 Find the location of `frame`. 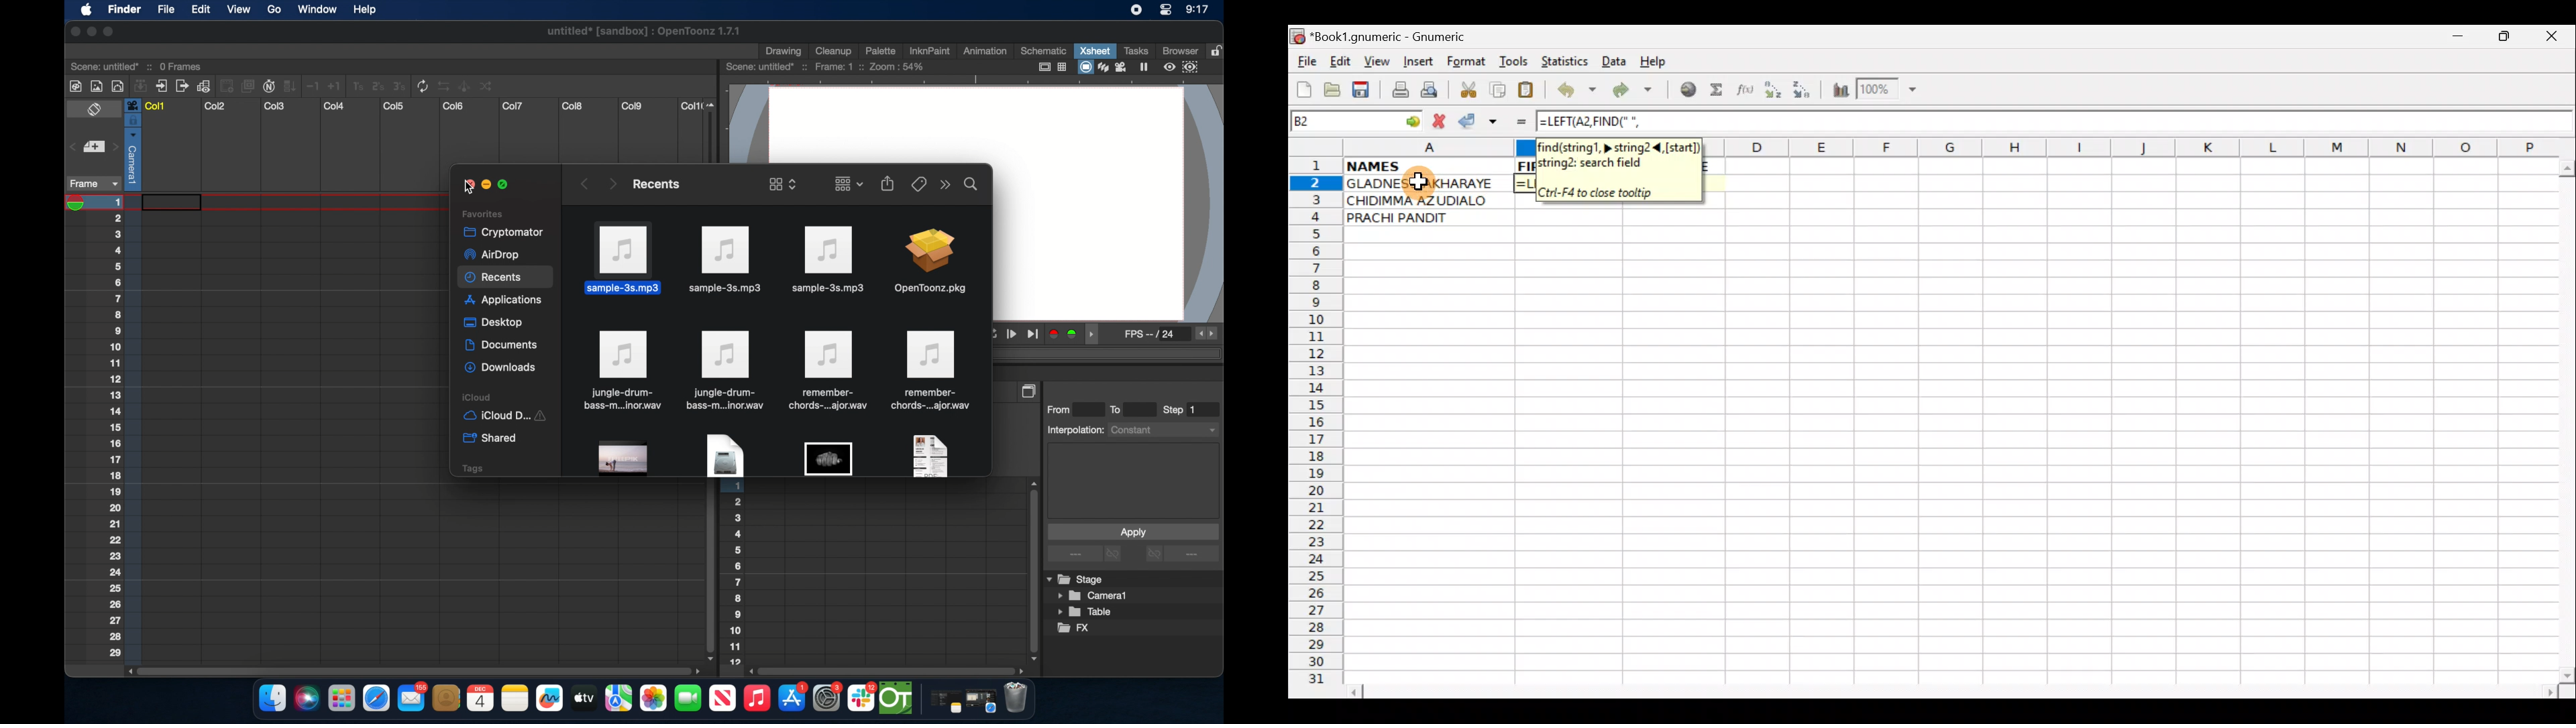

frame is located at coordinates (91, 184).